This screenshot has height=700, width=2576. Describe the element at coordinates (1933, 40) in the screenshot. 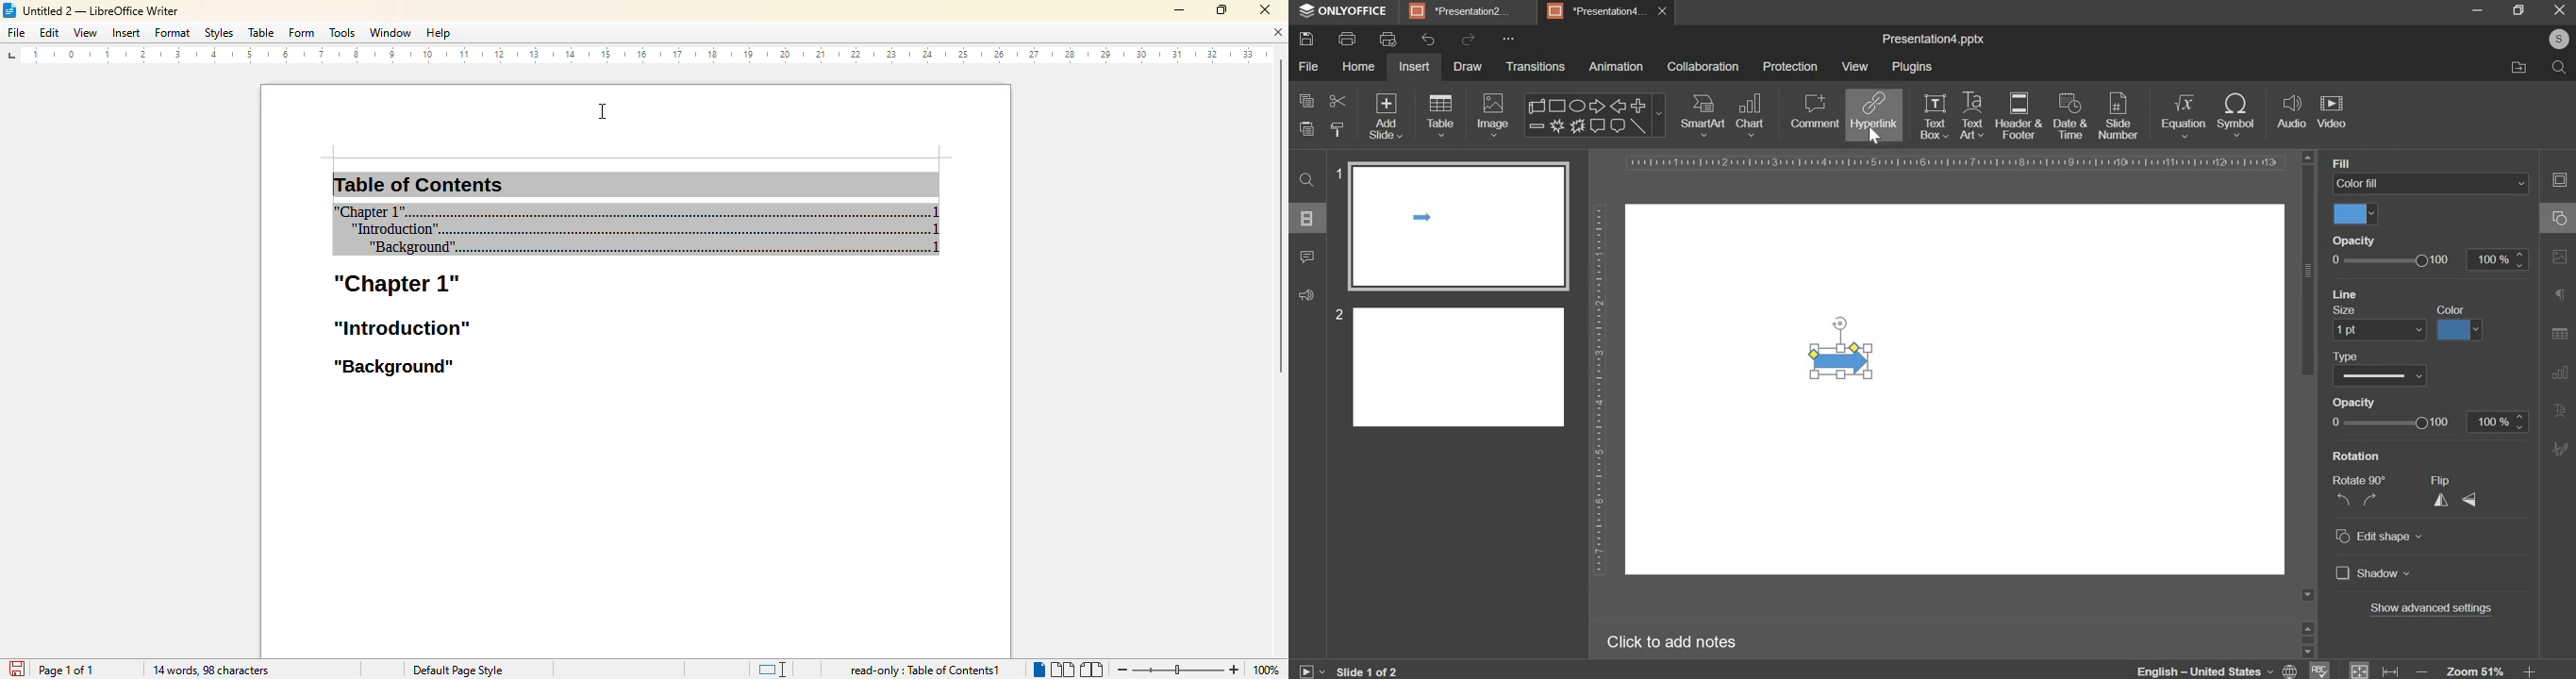

I see `presentation name` at that location.